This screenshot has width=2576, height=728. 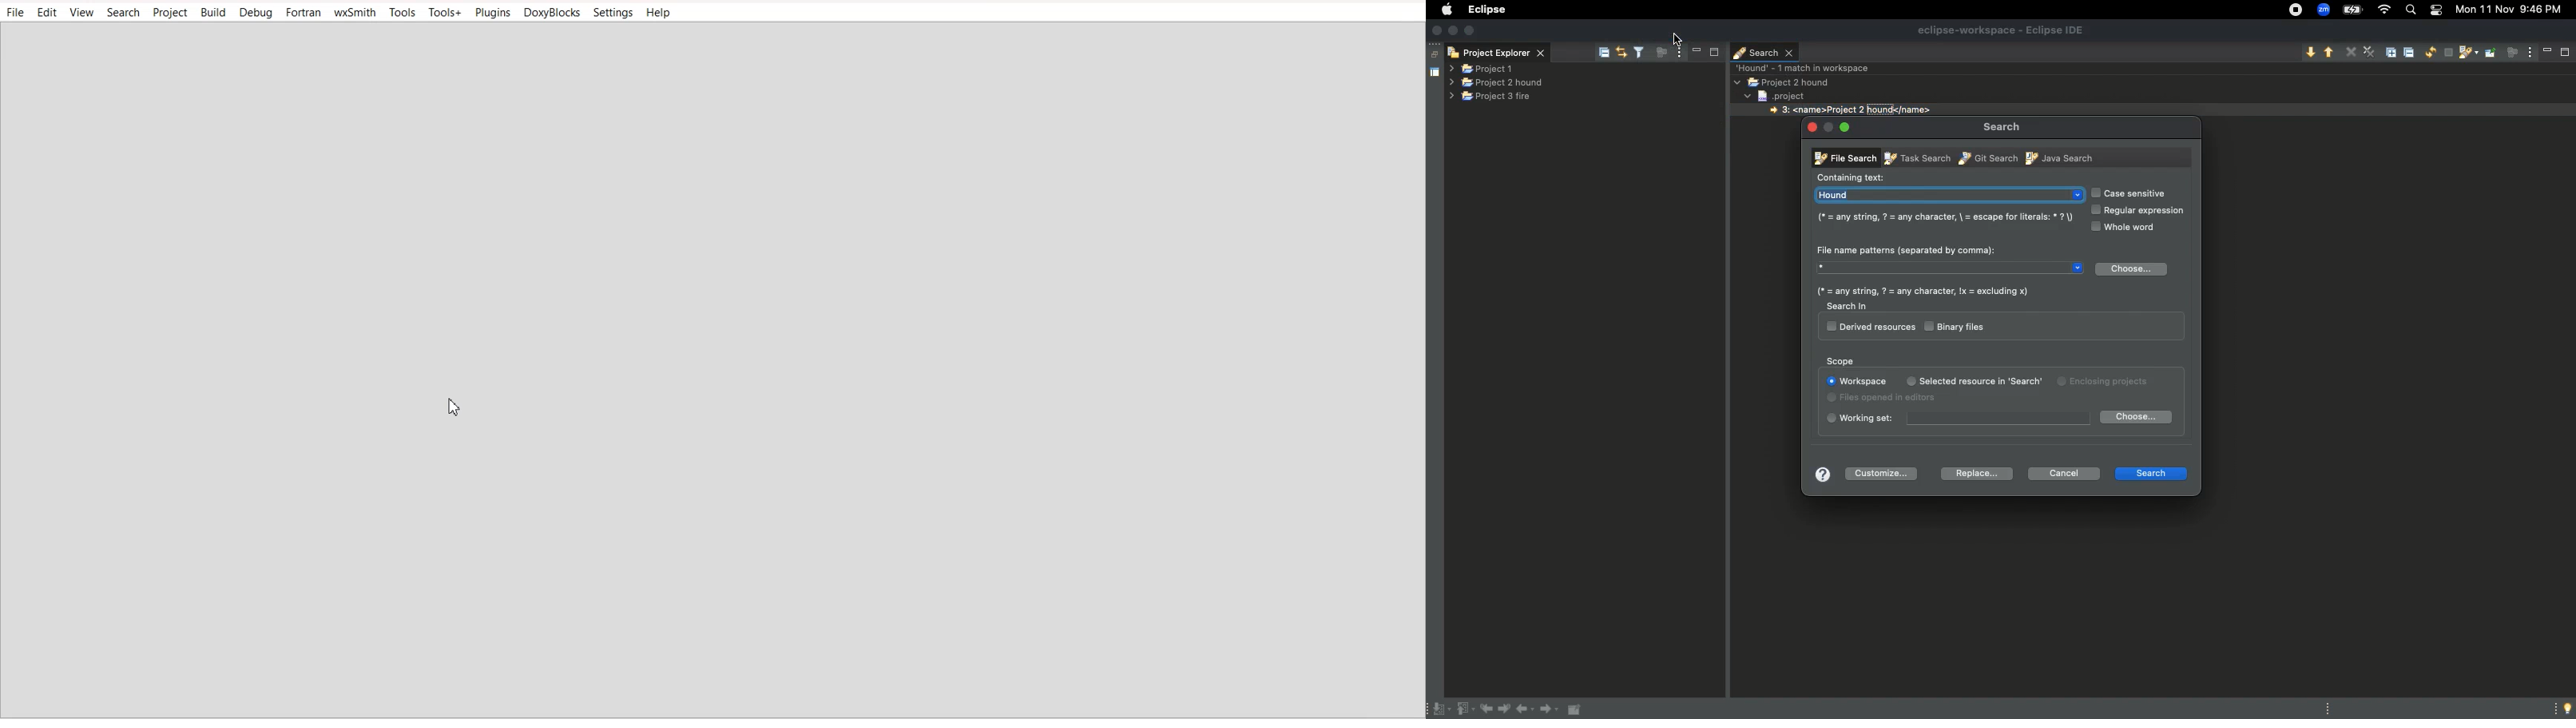 I want to click on Edit, so click(x=47, y=12).